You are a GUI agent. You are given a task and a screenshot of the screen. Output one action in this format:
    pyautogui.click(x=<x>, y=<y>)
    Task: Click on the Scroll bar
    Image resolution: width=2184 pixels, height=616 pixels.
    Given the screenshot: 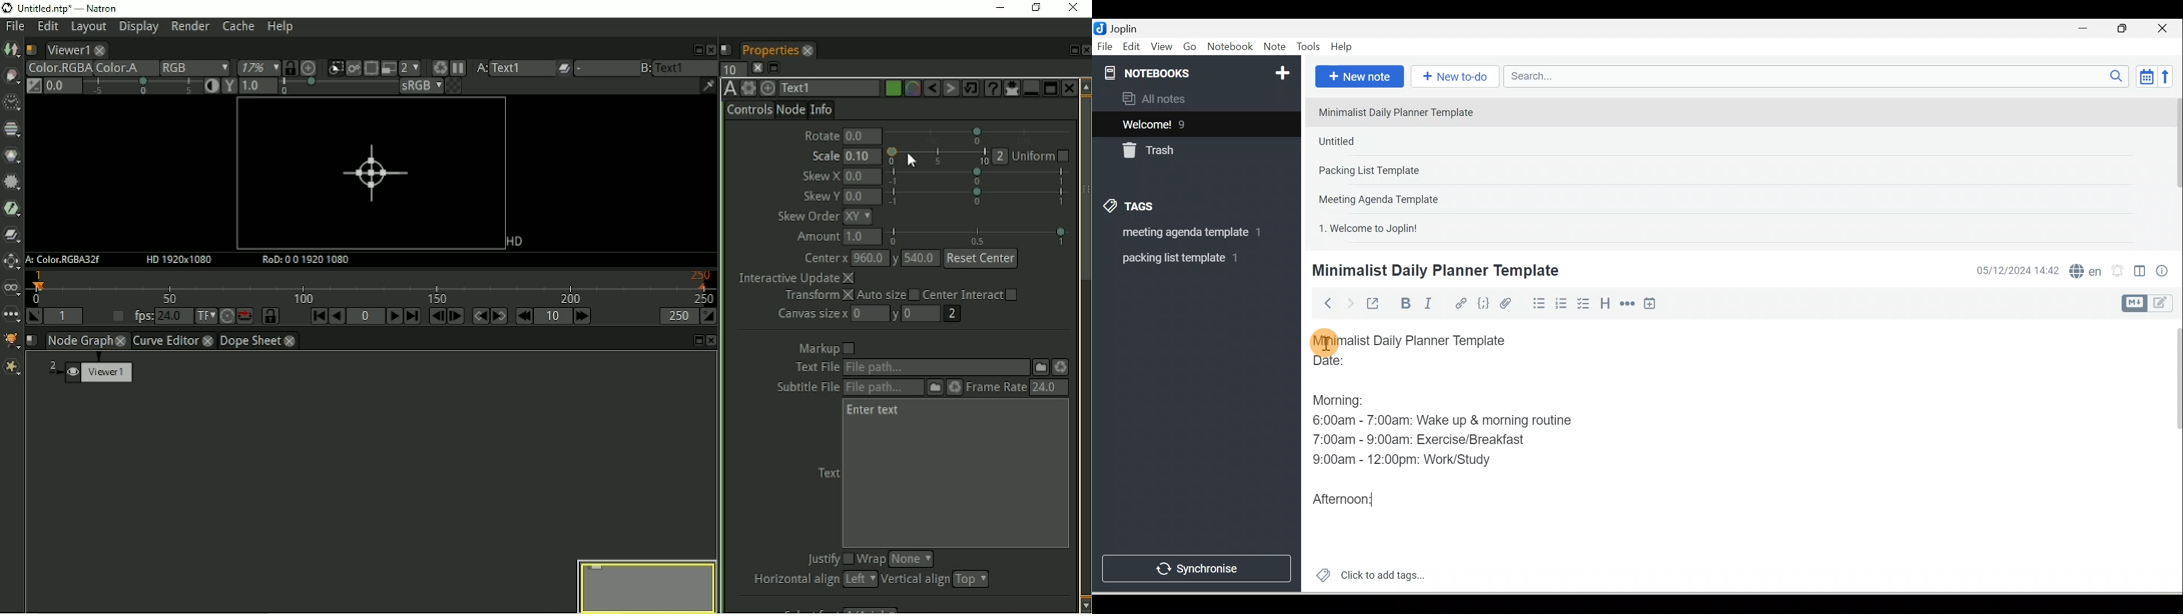 What is the action you would take?
    pyautogui.click(x=2171, y=456)
    